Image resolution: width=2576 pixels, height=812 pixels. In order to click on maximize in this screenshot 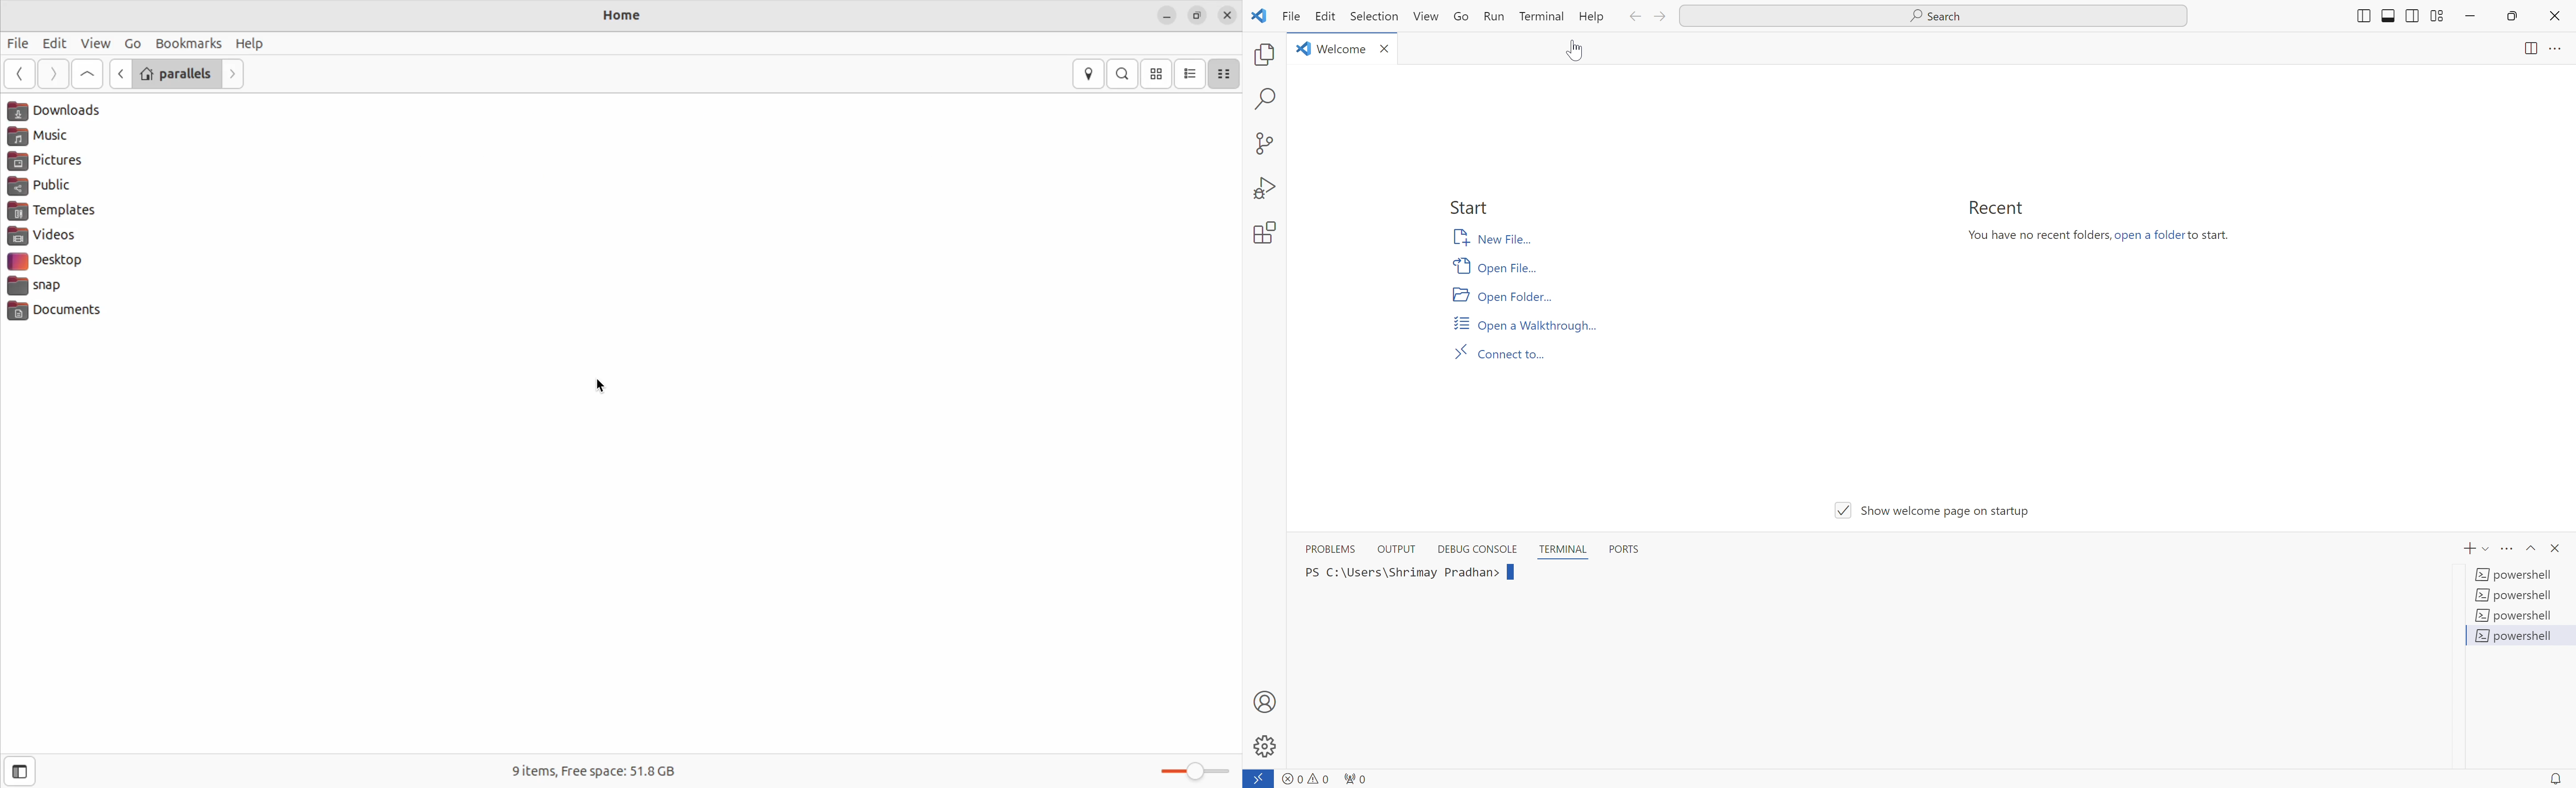, I will do `click(2514, 16)`.